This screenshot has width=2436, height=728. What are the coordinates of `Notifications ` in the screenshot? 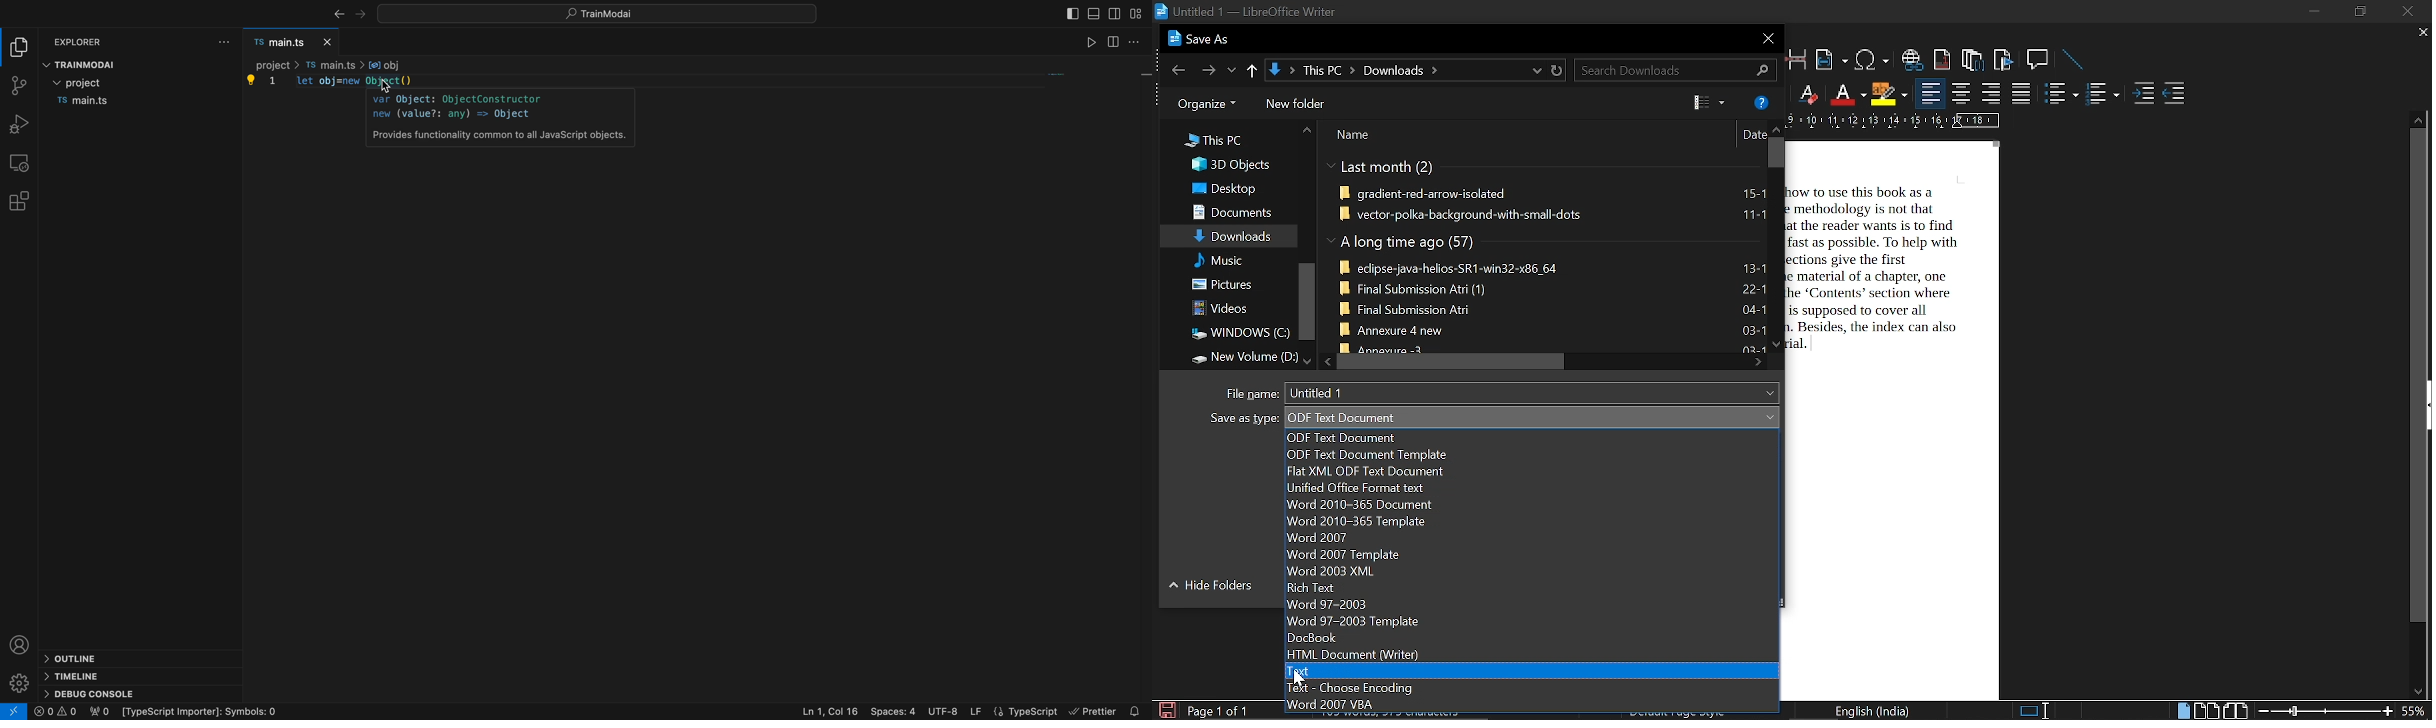 It's located at (1136, 708).